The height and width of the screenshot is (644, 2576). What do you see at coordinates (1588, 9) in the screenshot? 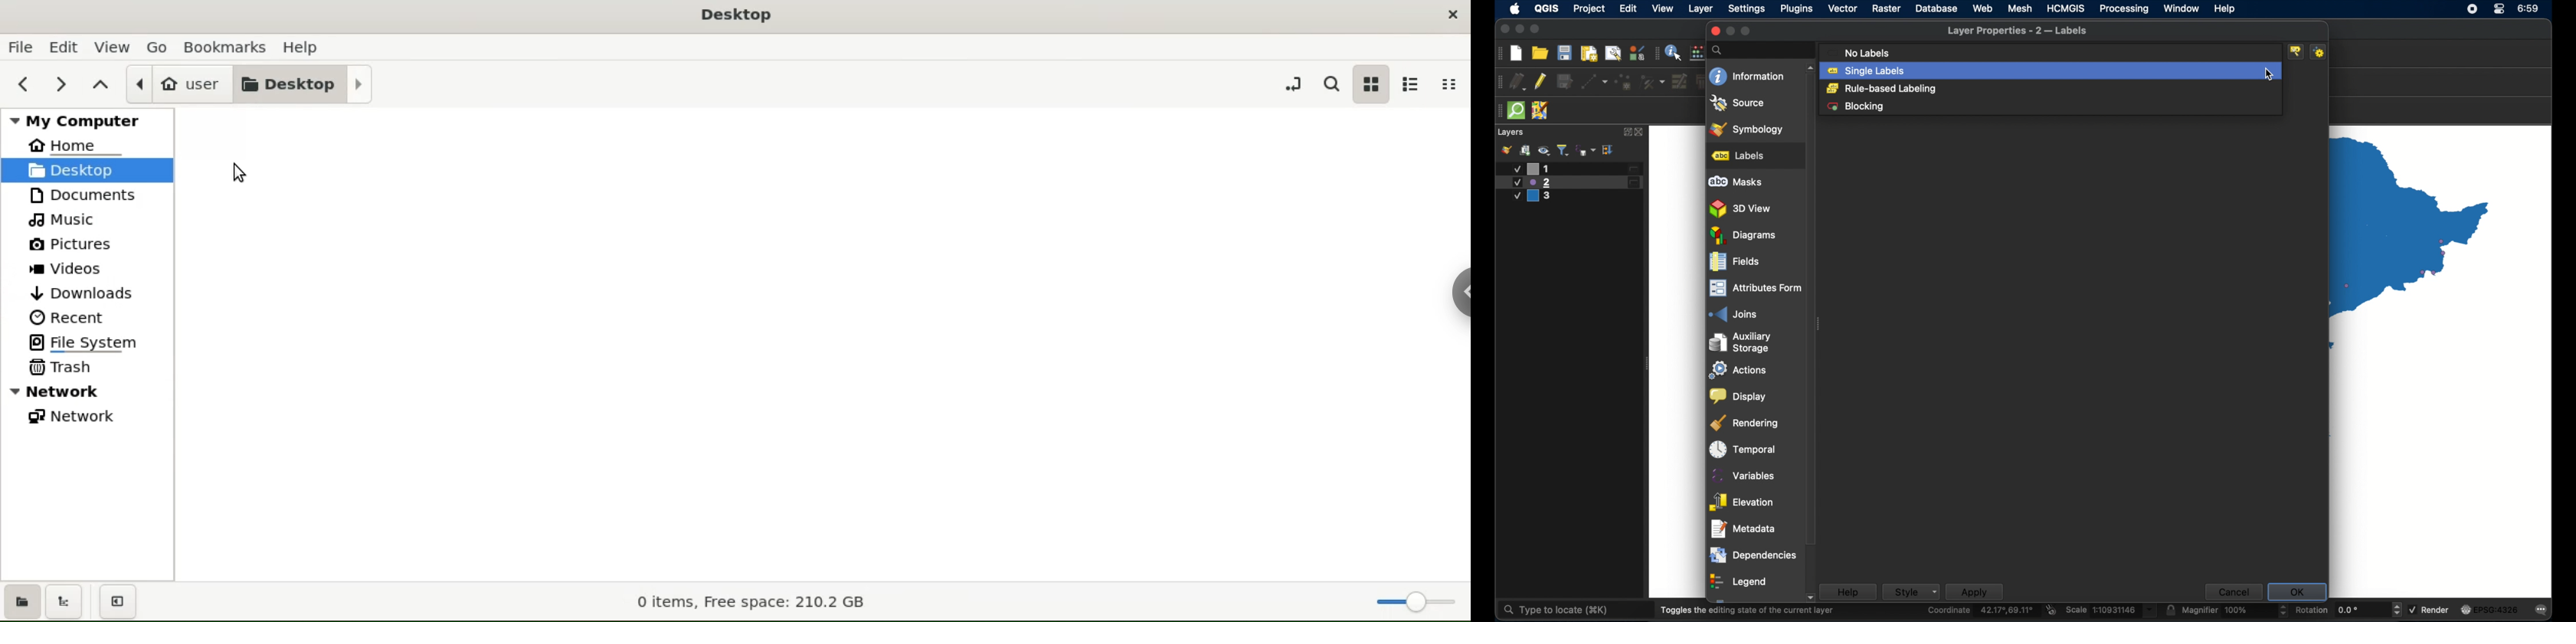
I see `project` at bounding box center [1588, 9].